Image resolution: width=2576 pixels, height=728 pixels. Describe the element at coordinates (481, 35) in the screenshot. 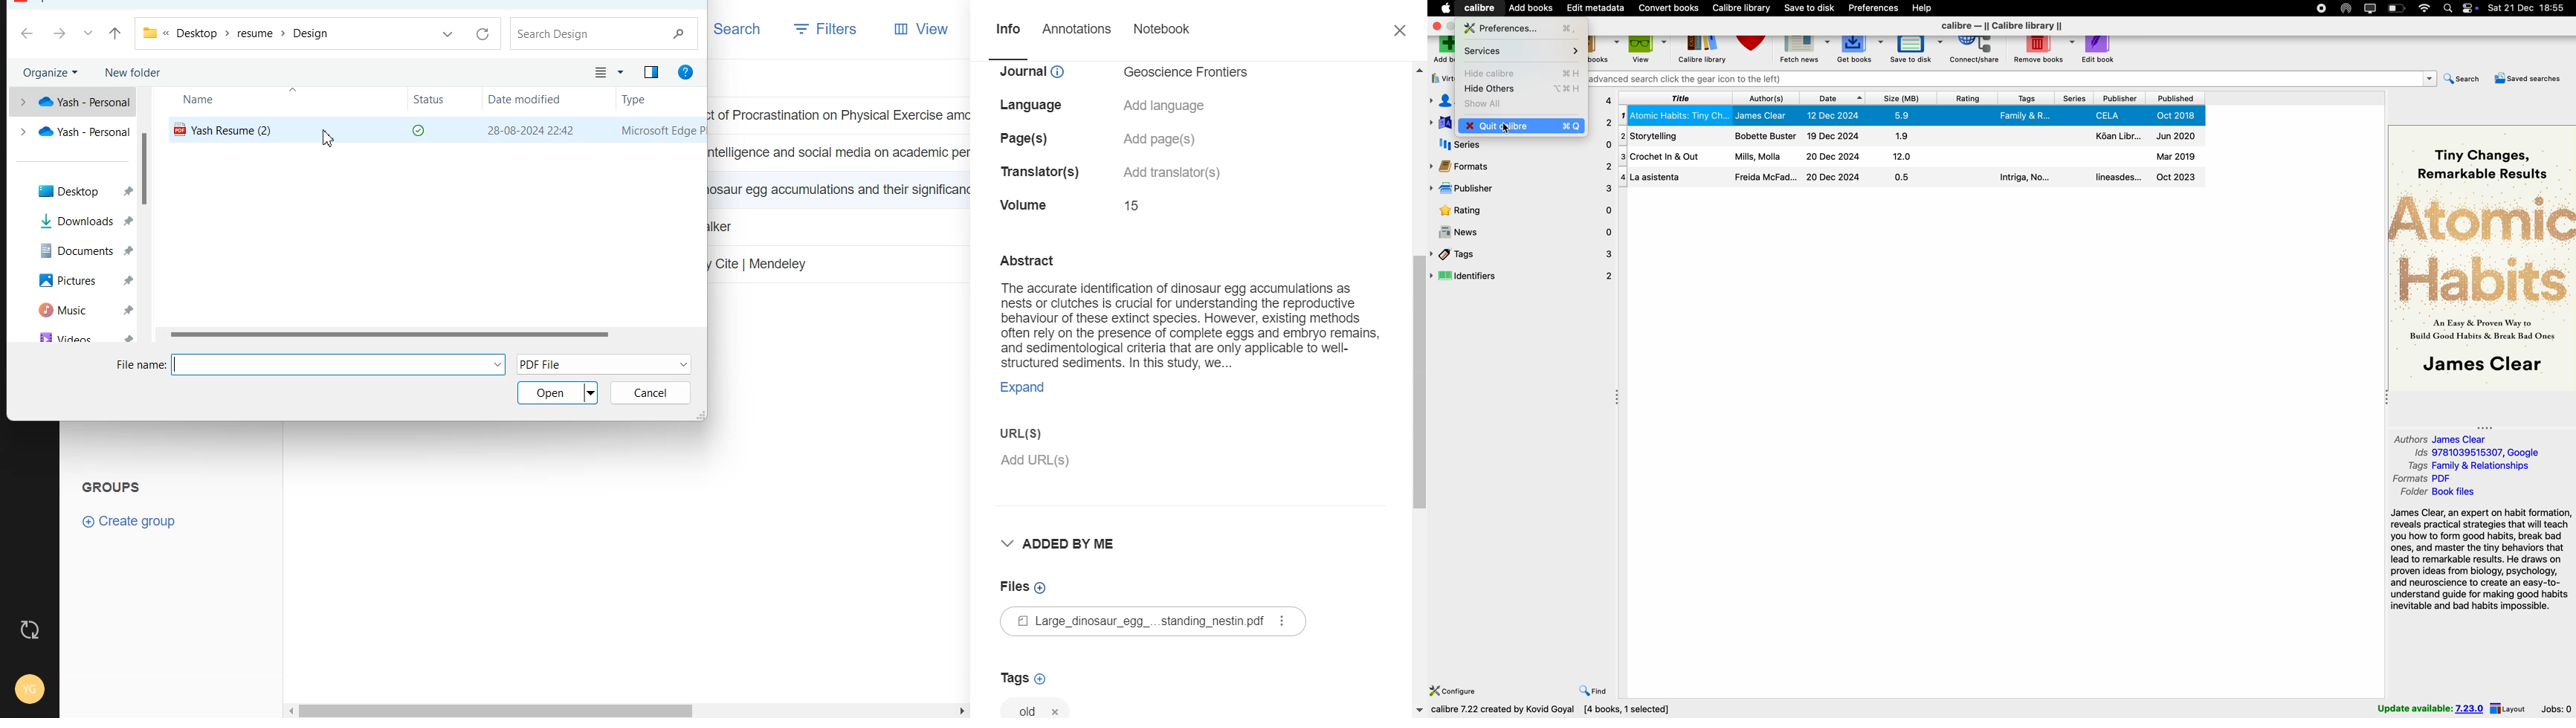

I see `Refresh ` at that location.